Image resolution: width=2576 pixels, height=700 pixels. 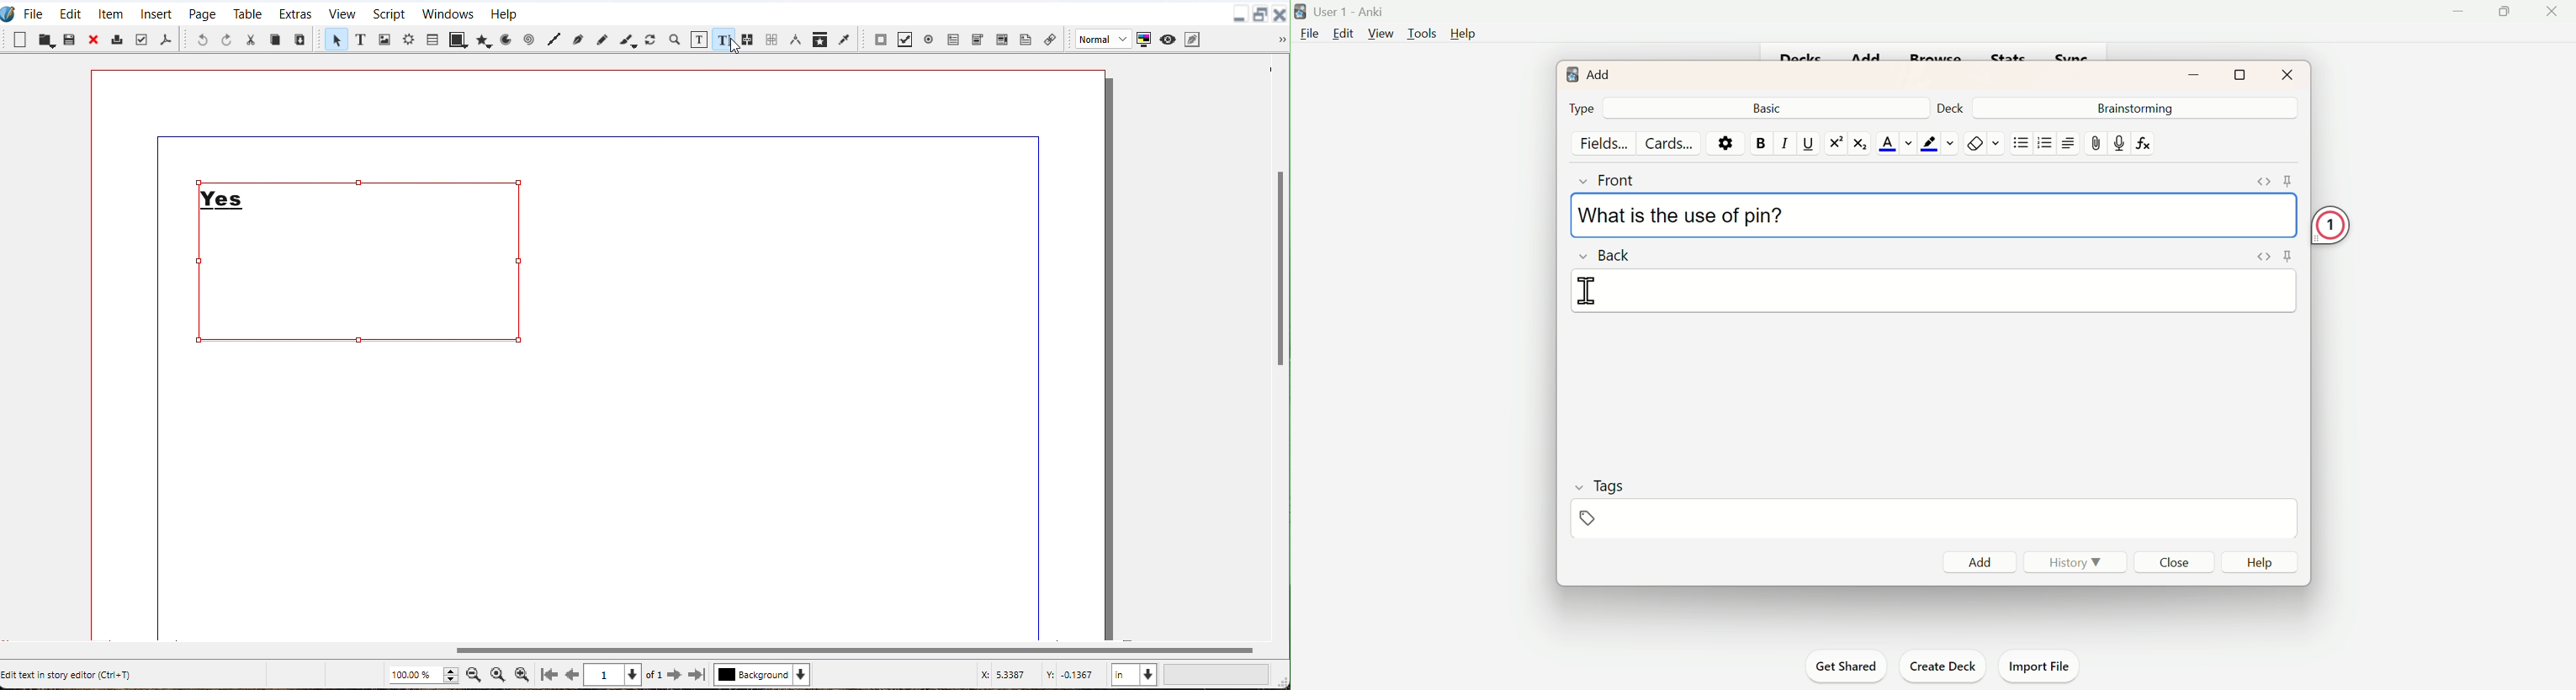 I want to click on Tags, so click(x=1601, y=499).